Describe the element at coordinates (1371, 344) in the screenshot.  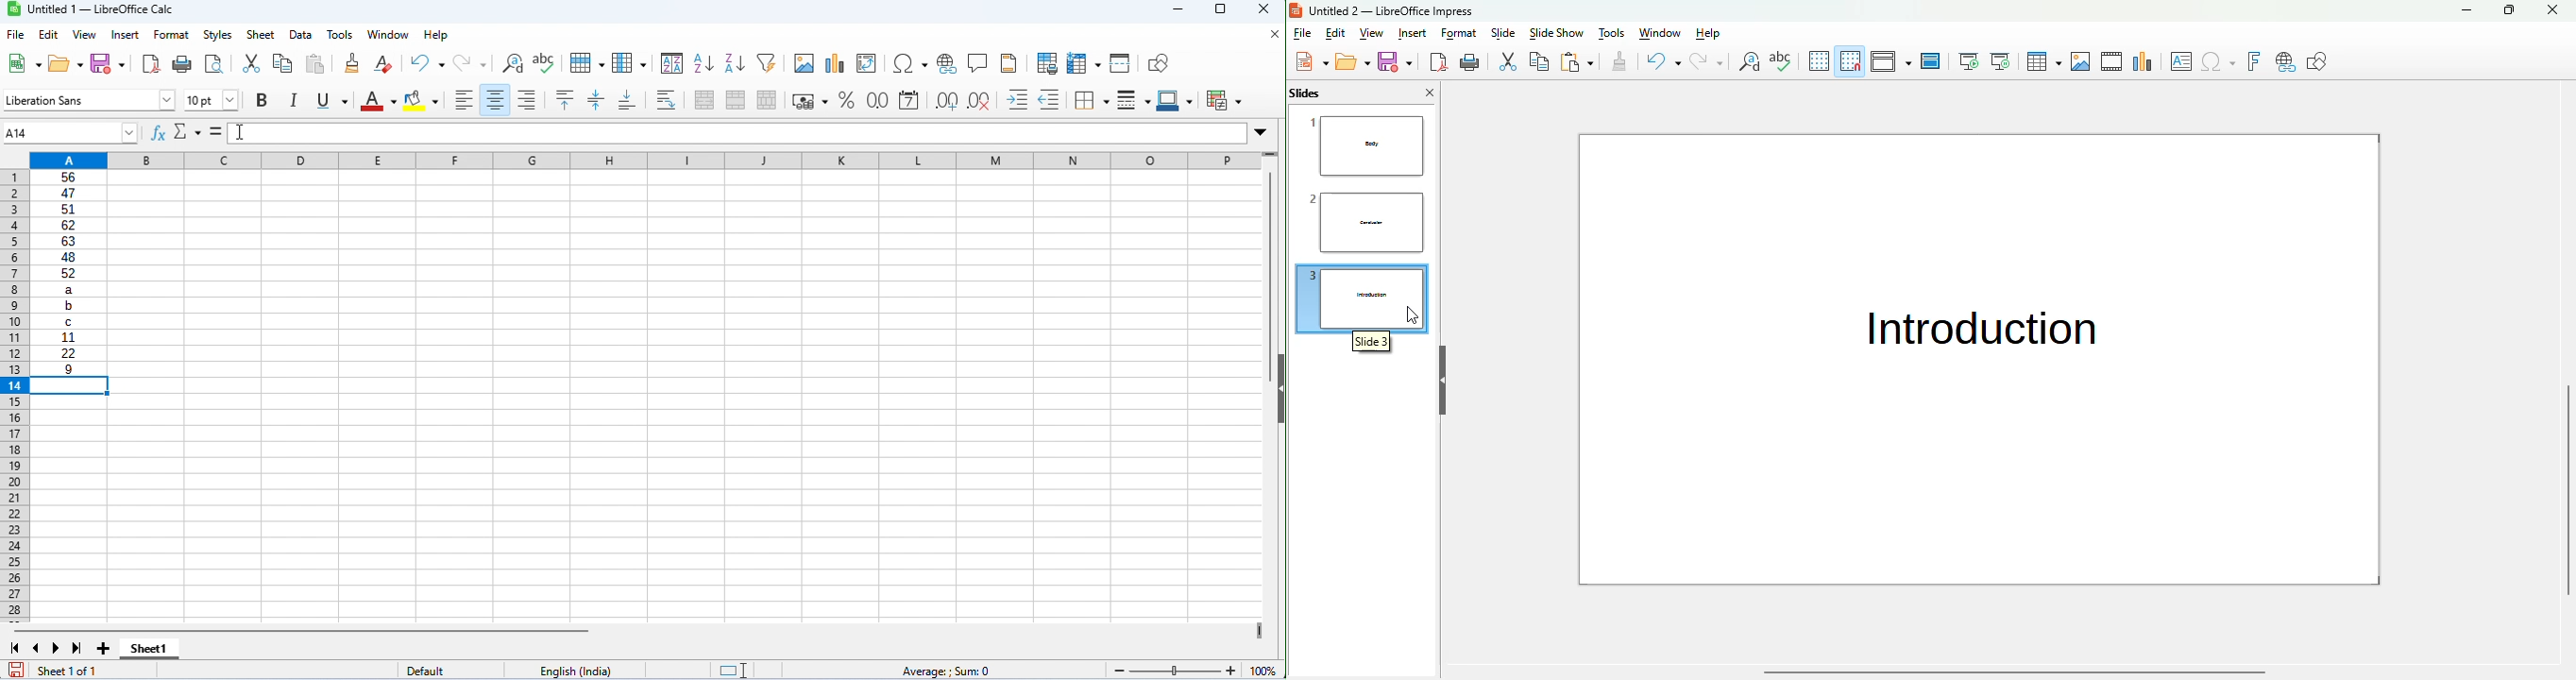
I see `slide 3` at that location.